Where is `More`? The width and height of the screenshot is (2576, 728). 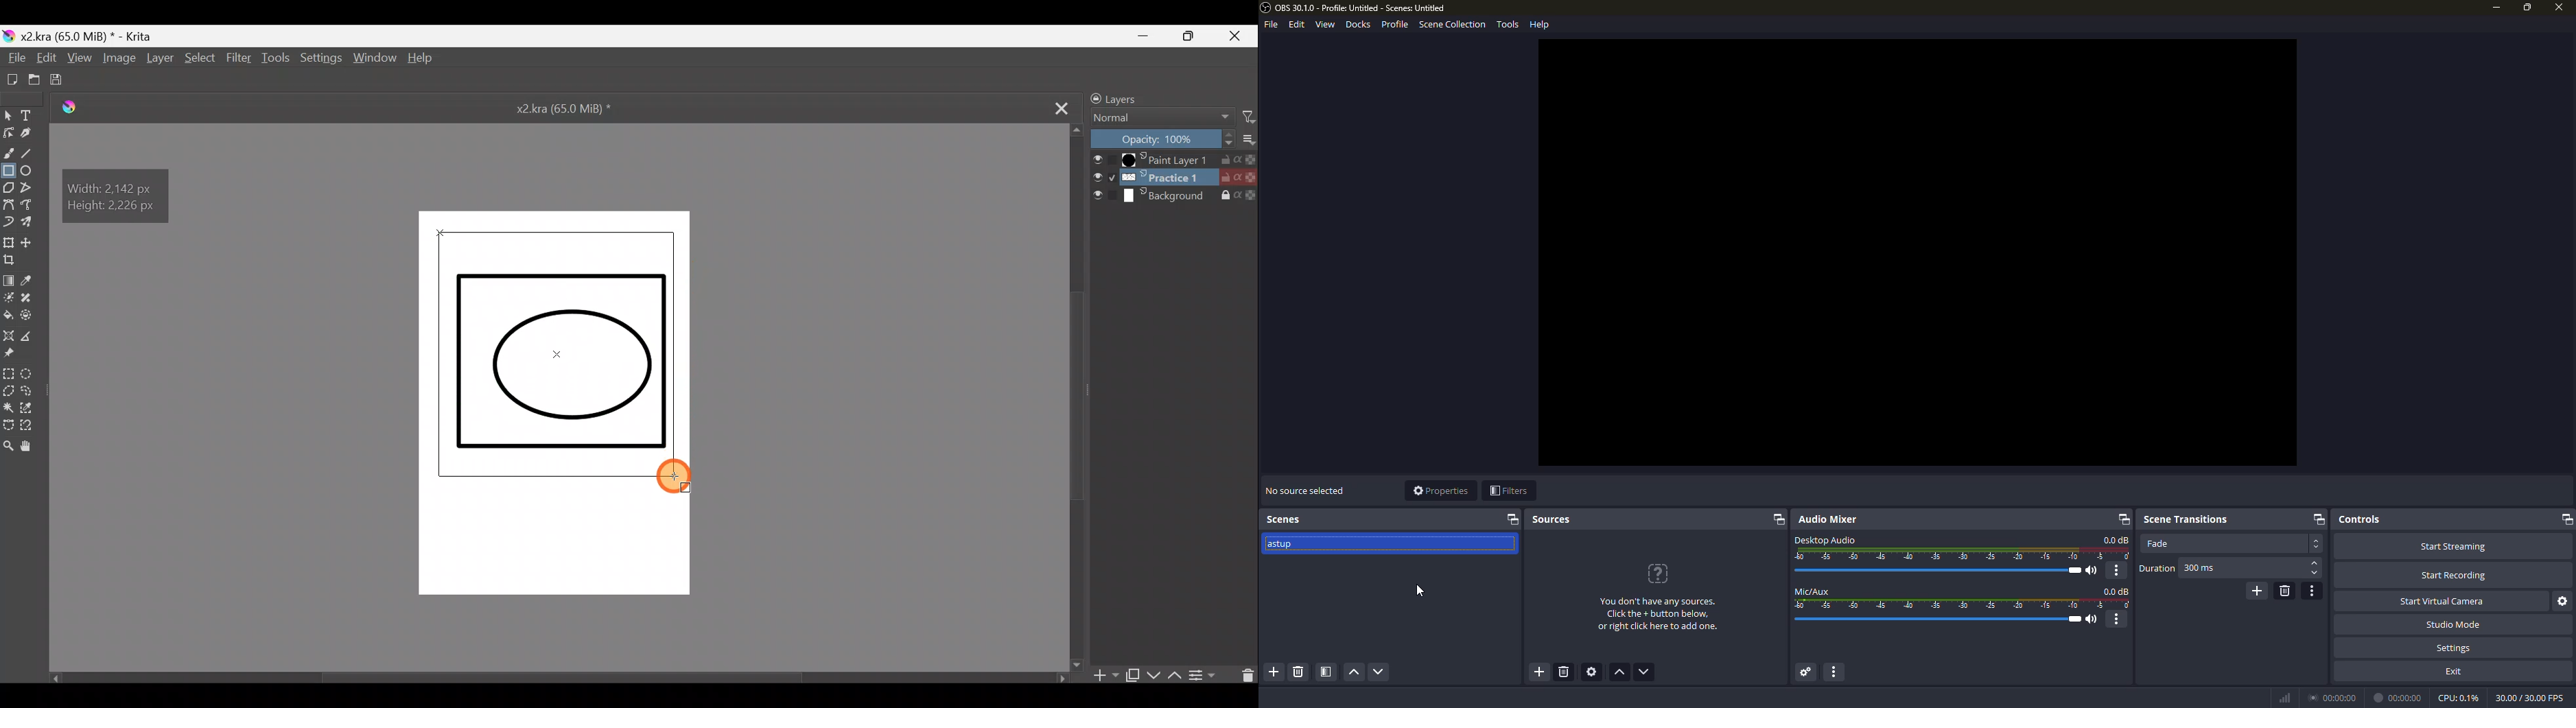
More is located at coordinates (1250, 137).